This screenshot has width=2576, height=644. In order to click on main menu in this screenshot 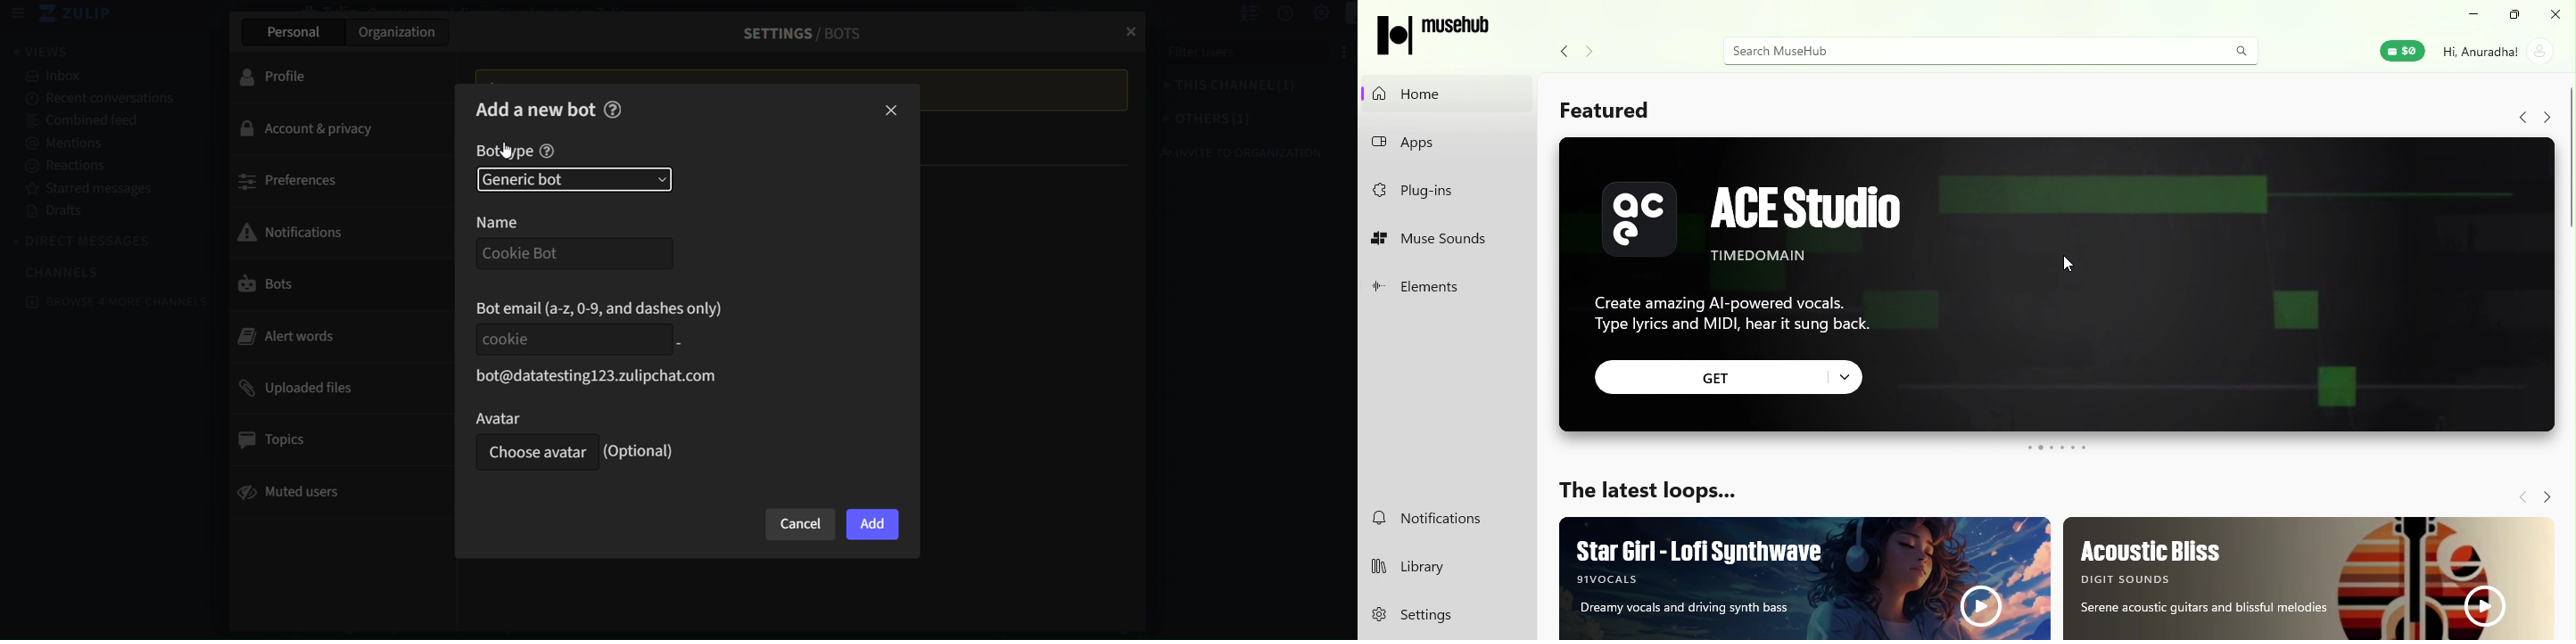, I will do `click(1307, 14)`.